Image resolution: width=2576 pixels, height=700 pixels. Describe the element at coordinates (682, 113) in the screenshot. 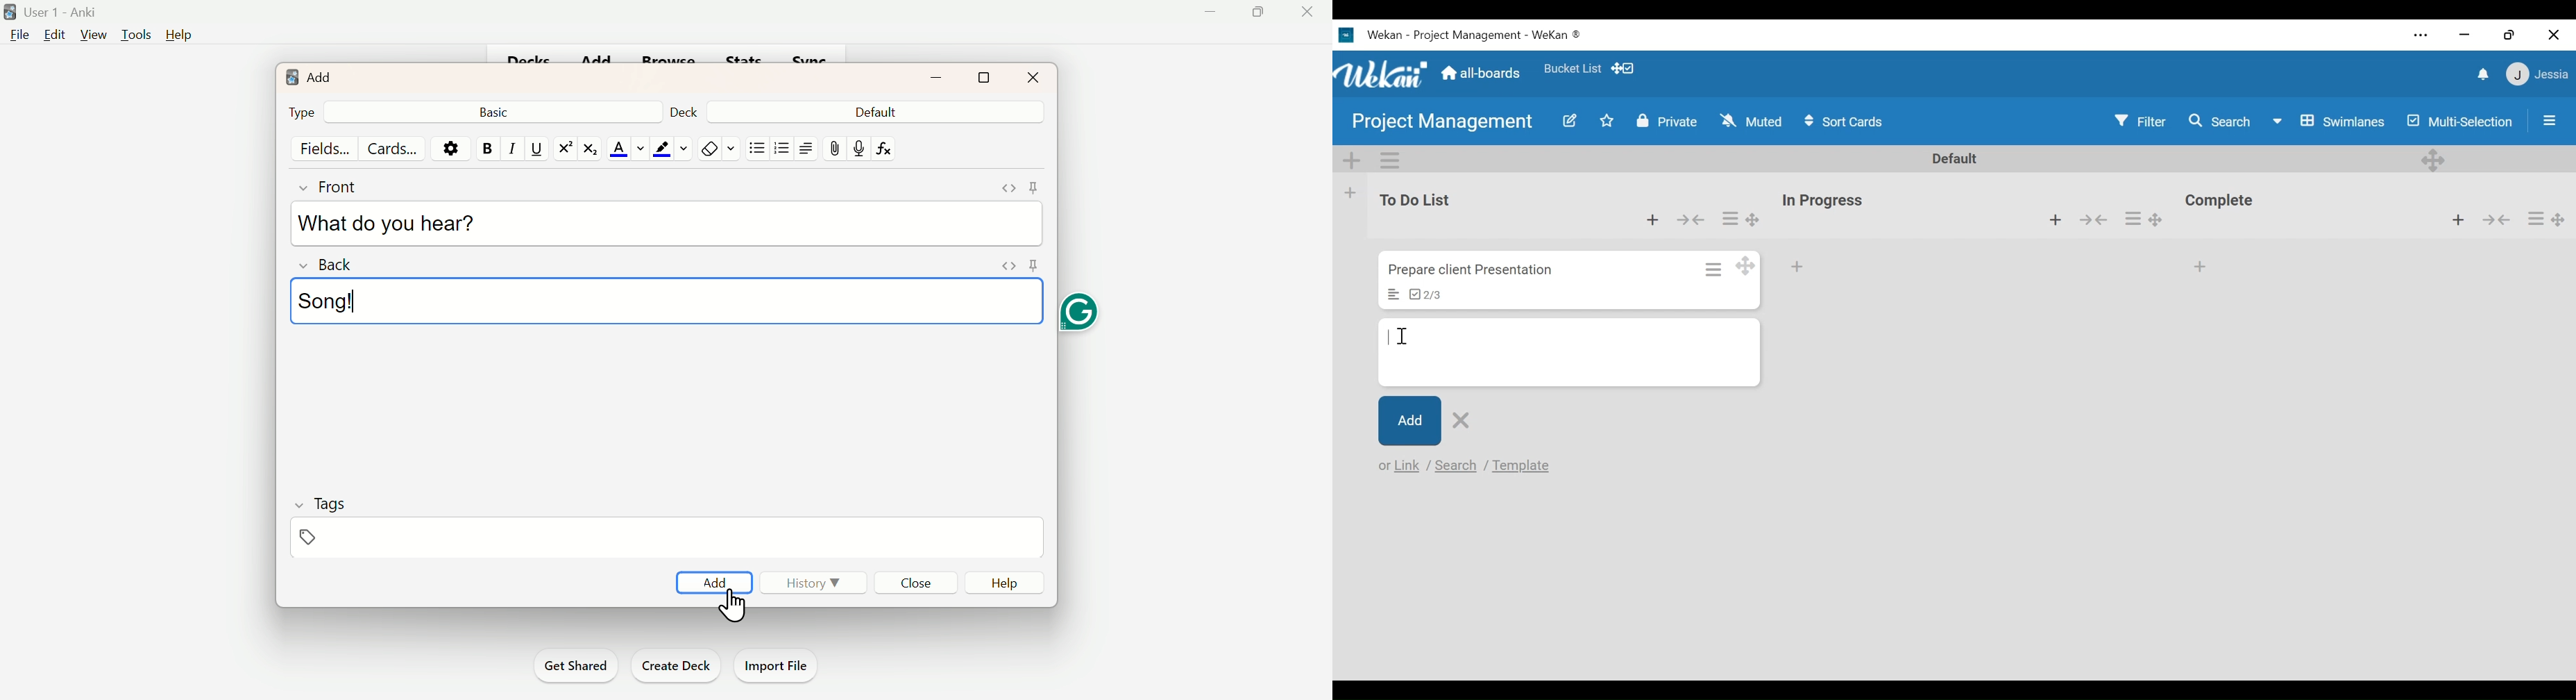

I see `Deck` at that location.